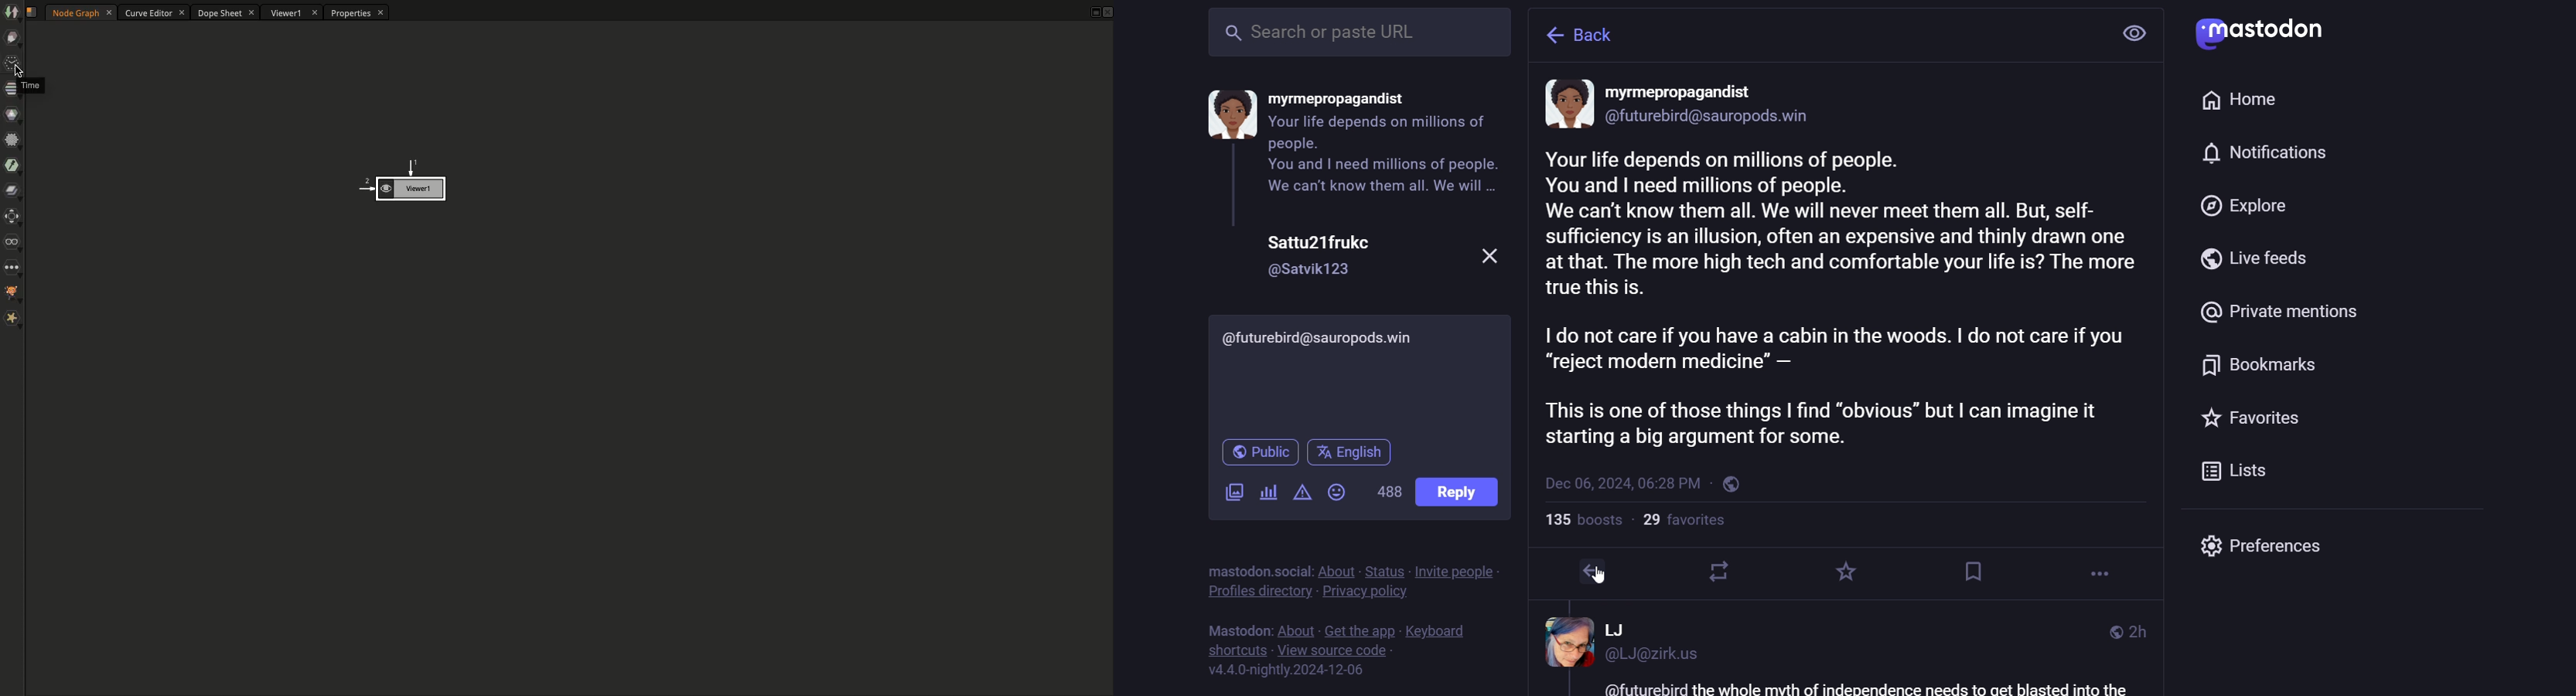 The height and width of the screenshot is (700, 2576). I want to click on id, so click(1712, 119).